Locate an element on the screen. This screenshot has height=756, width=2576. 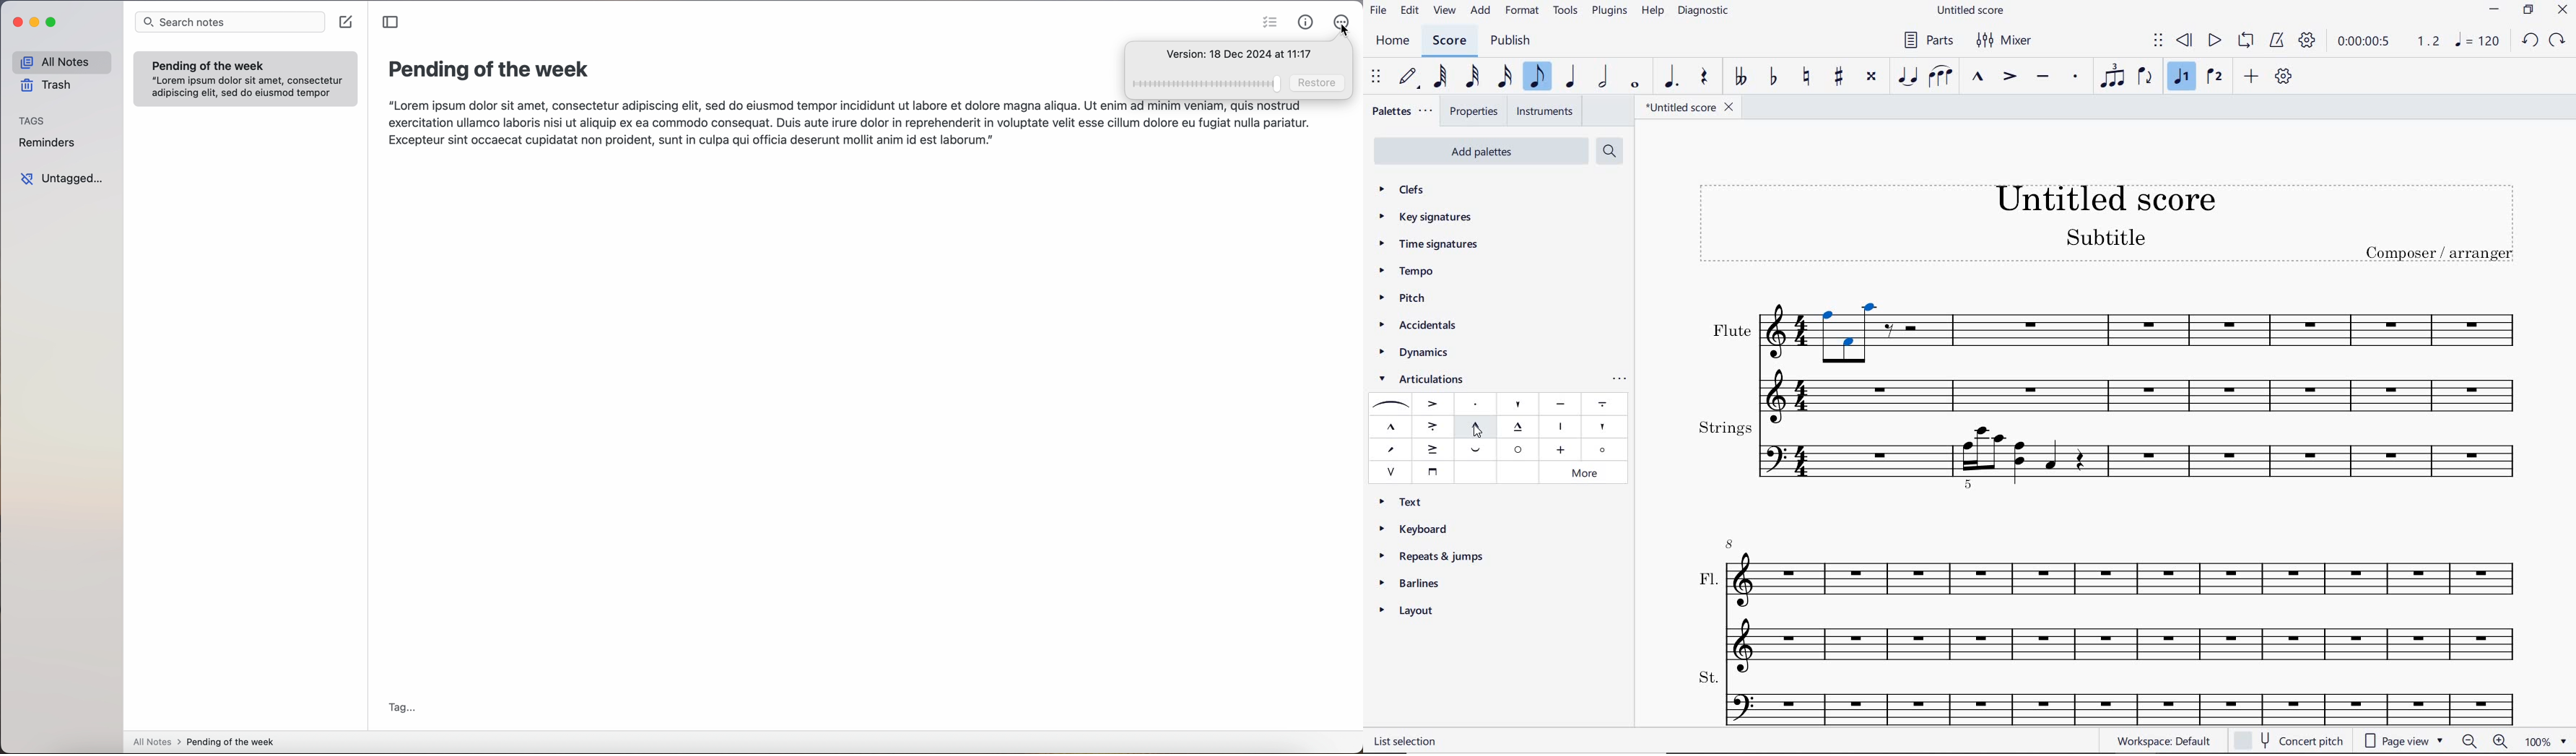
STACCATISSIMO STROKE ABOVE is located at coordinates (1559, 426).